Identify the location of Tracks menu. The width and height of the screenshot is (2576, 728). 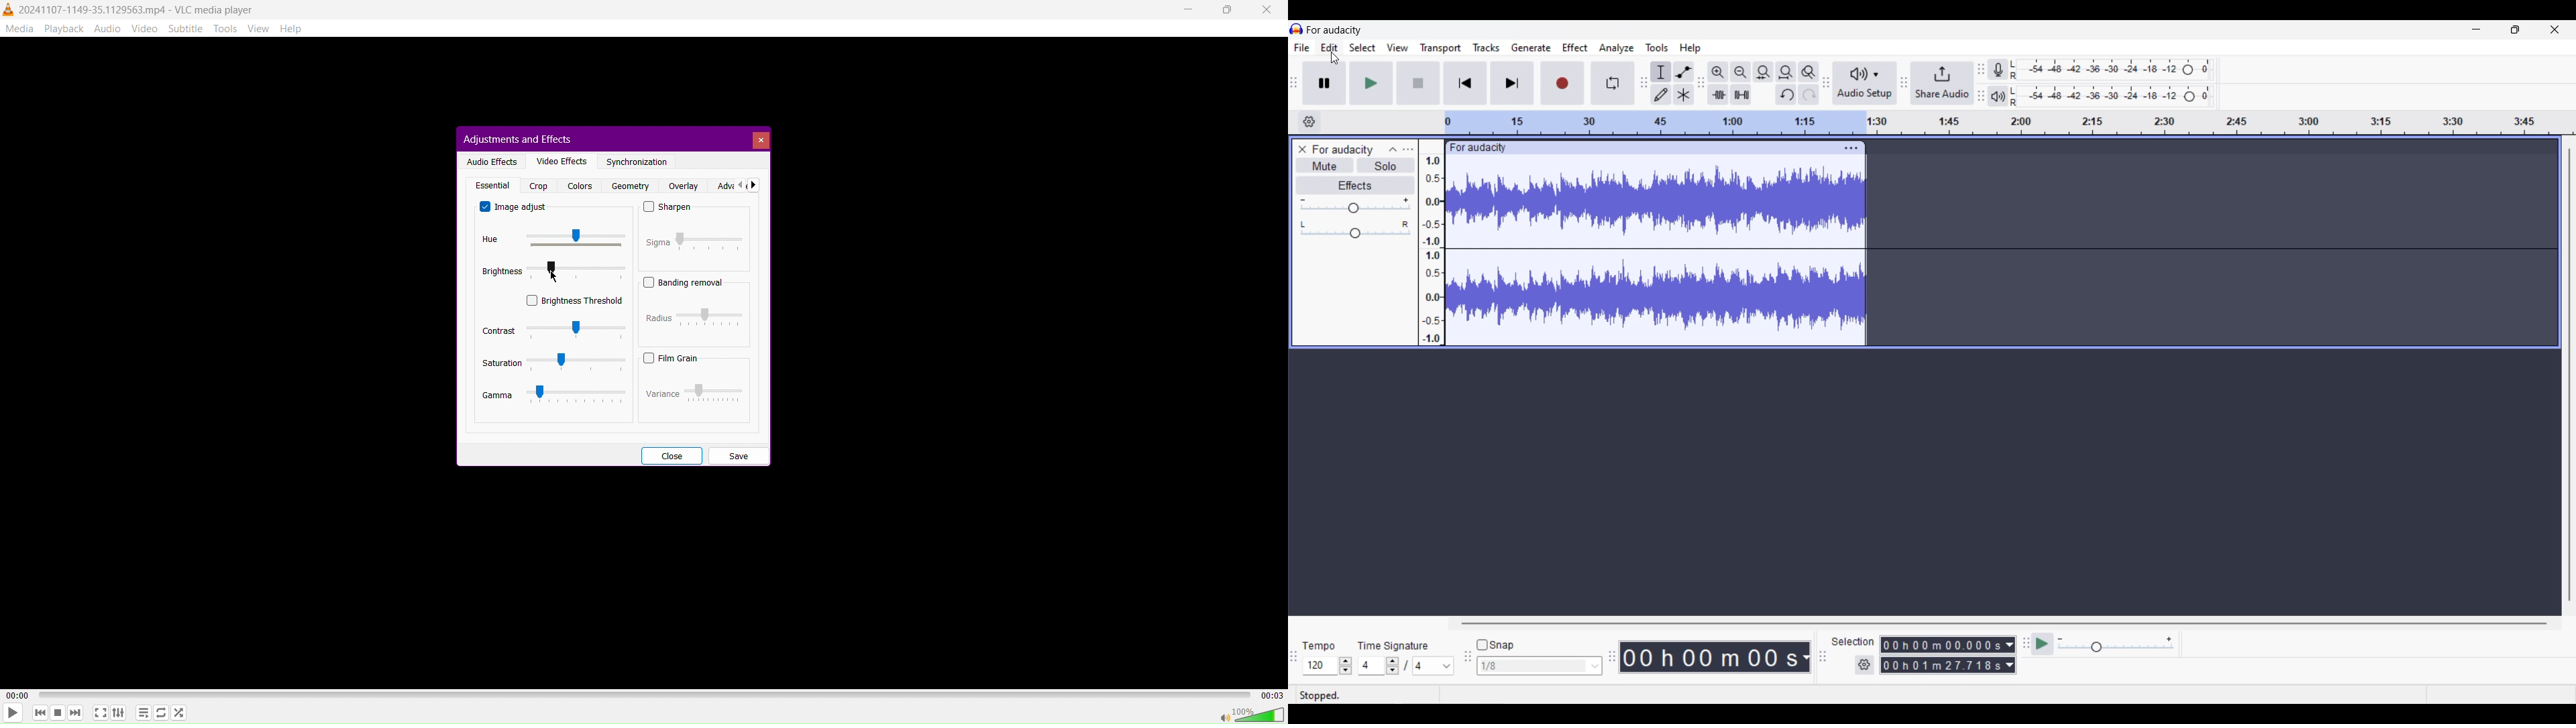
(1486, 48).